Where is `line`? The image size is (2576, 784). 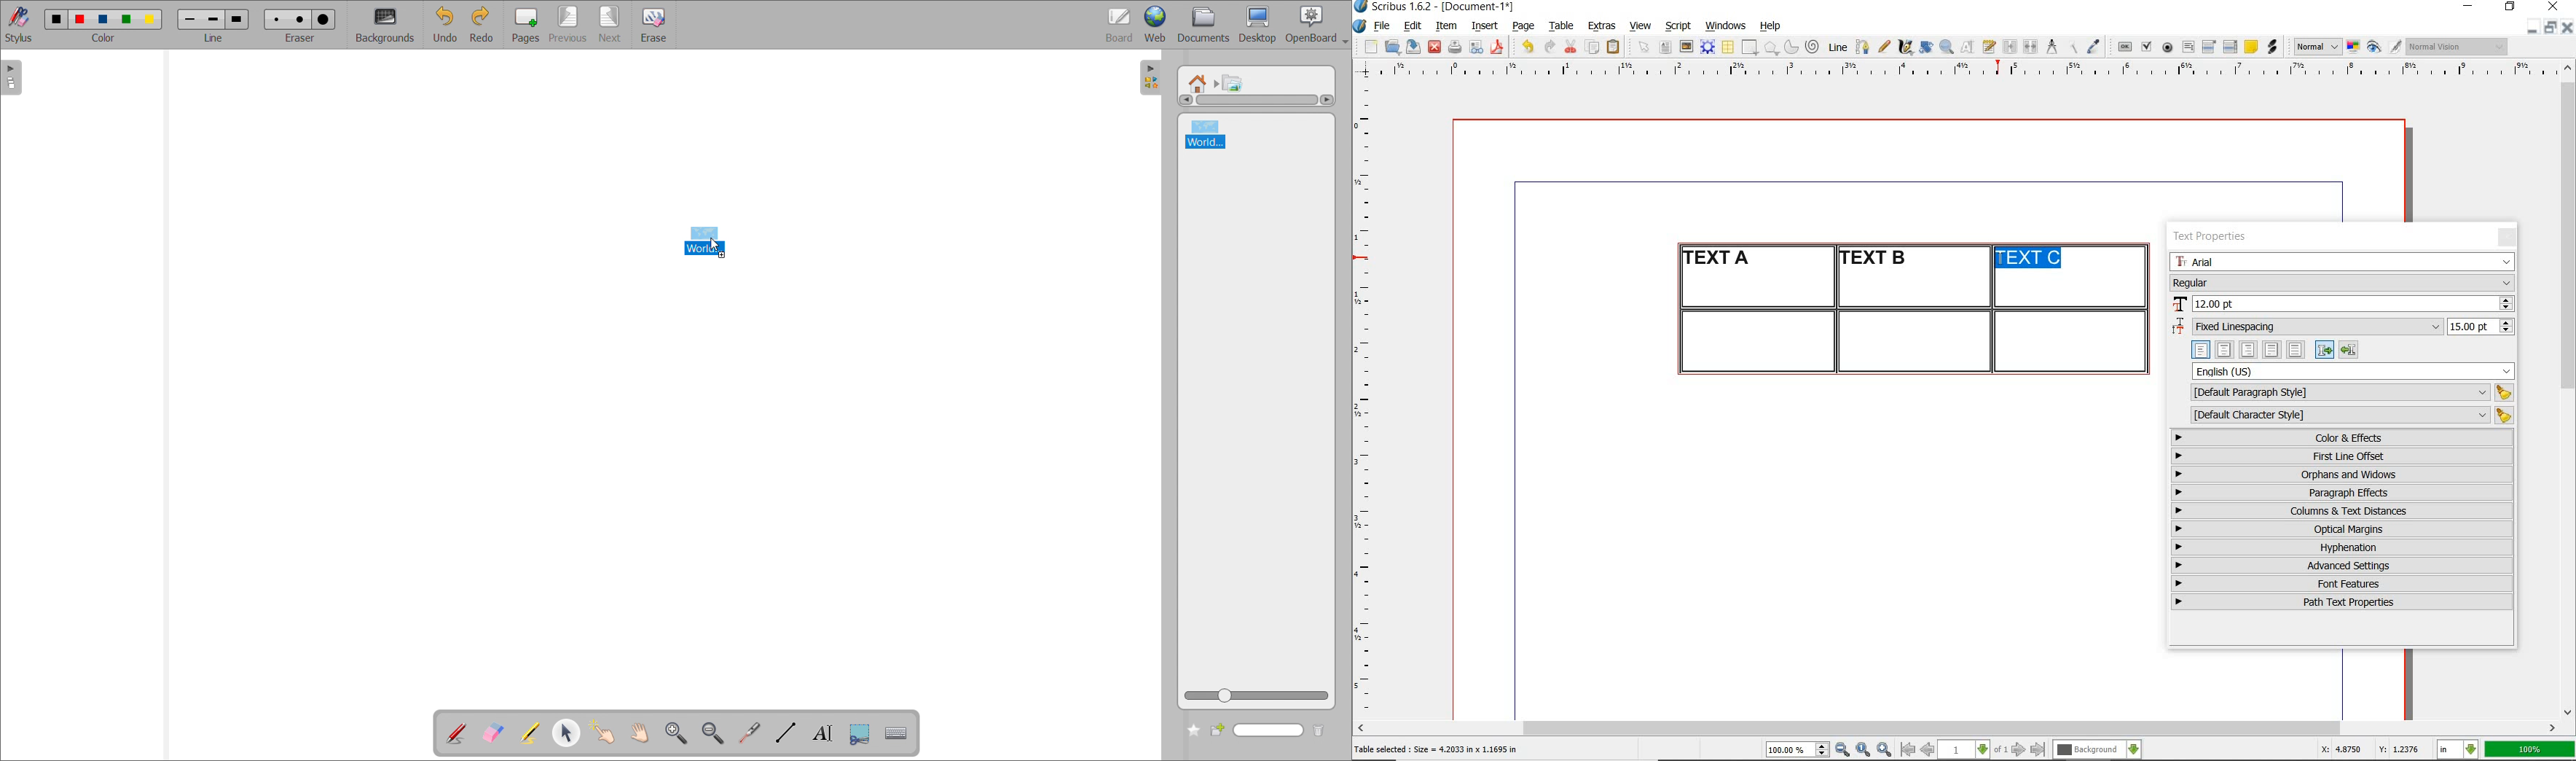 line is located at coordinates (1836, 47).